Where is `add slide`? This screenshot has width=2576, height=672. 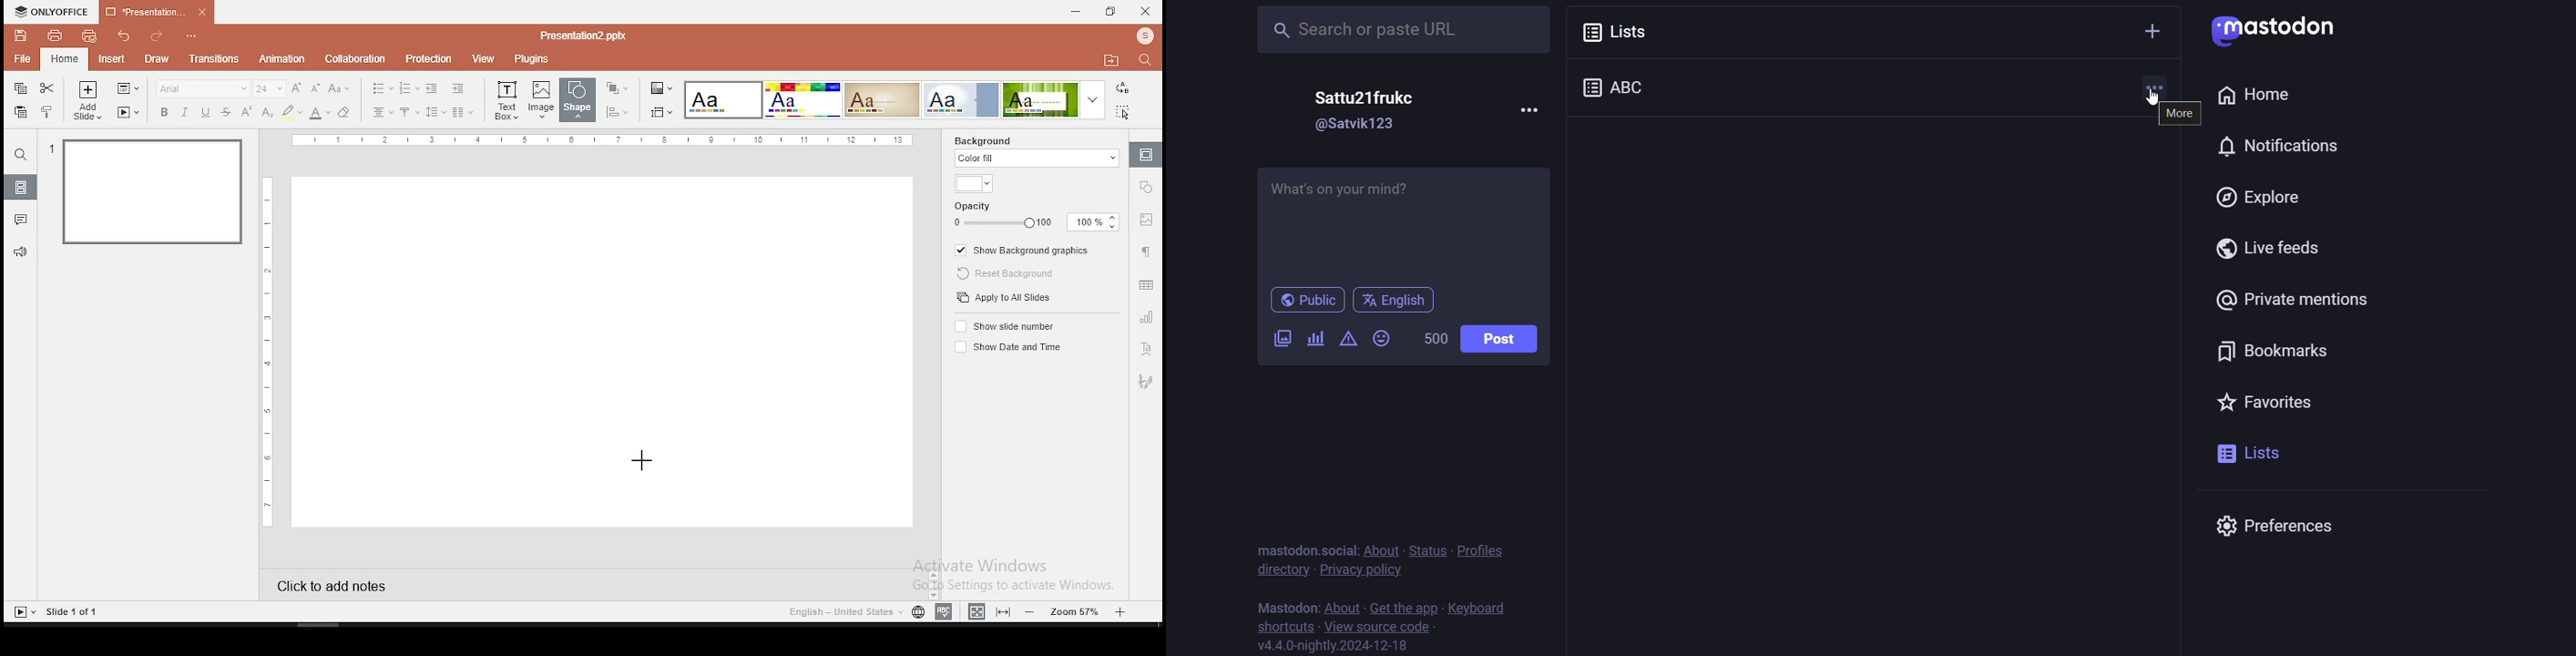 add slide is located at coordinates (87, 100).